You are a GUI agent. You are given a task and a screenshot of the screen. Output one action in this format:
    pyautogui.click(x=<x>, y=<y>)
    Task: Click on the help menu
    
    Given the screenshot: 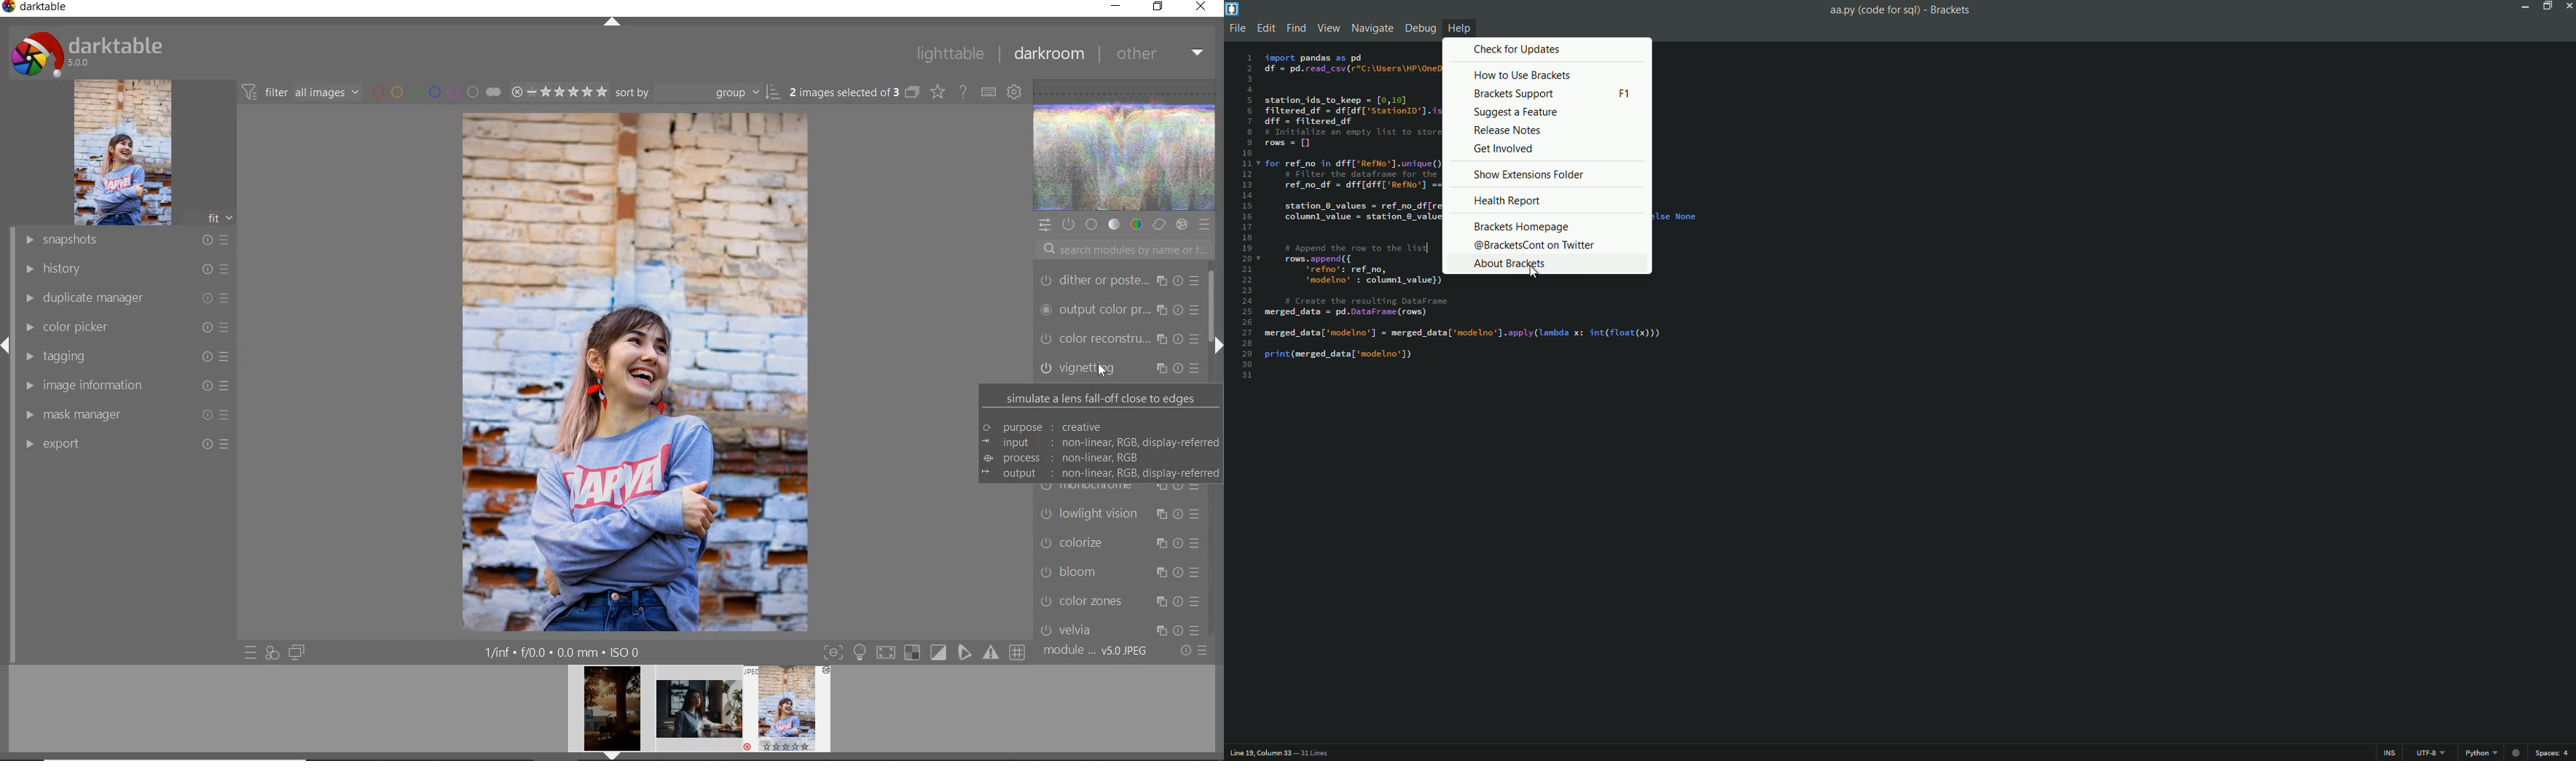 What is the action you would take?
    pyautogui.click(x=1458, y=29)
    